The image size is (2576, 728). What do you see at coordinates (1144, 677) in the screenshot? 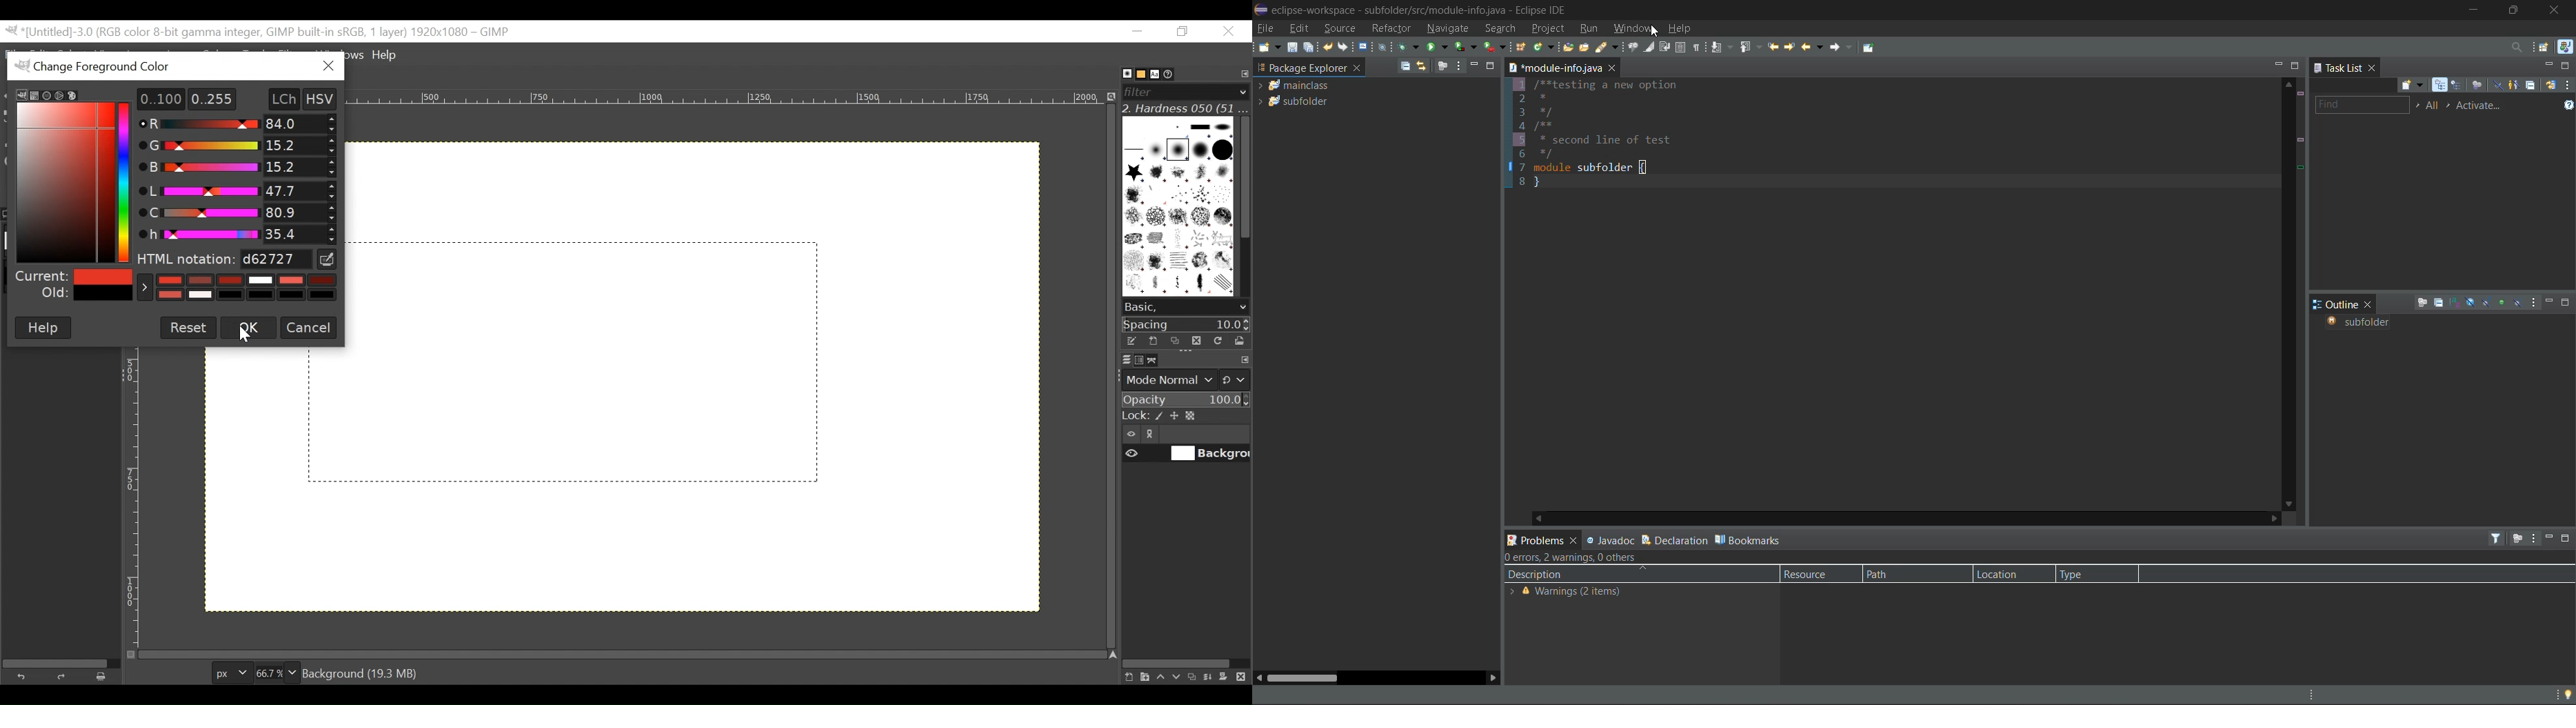
I see `Create a new layer` at bounding box center [1144, 677].